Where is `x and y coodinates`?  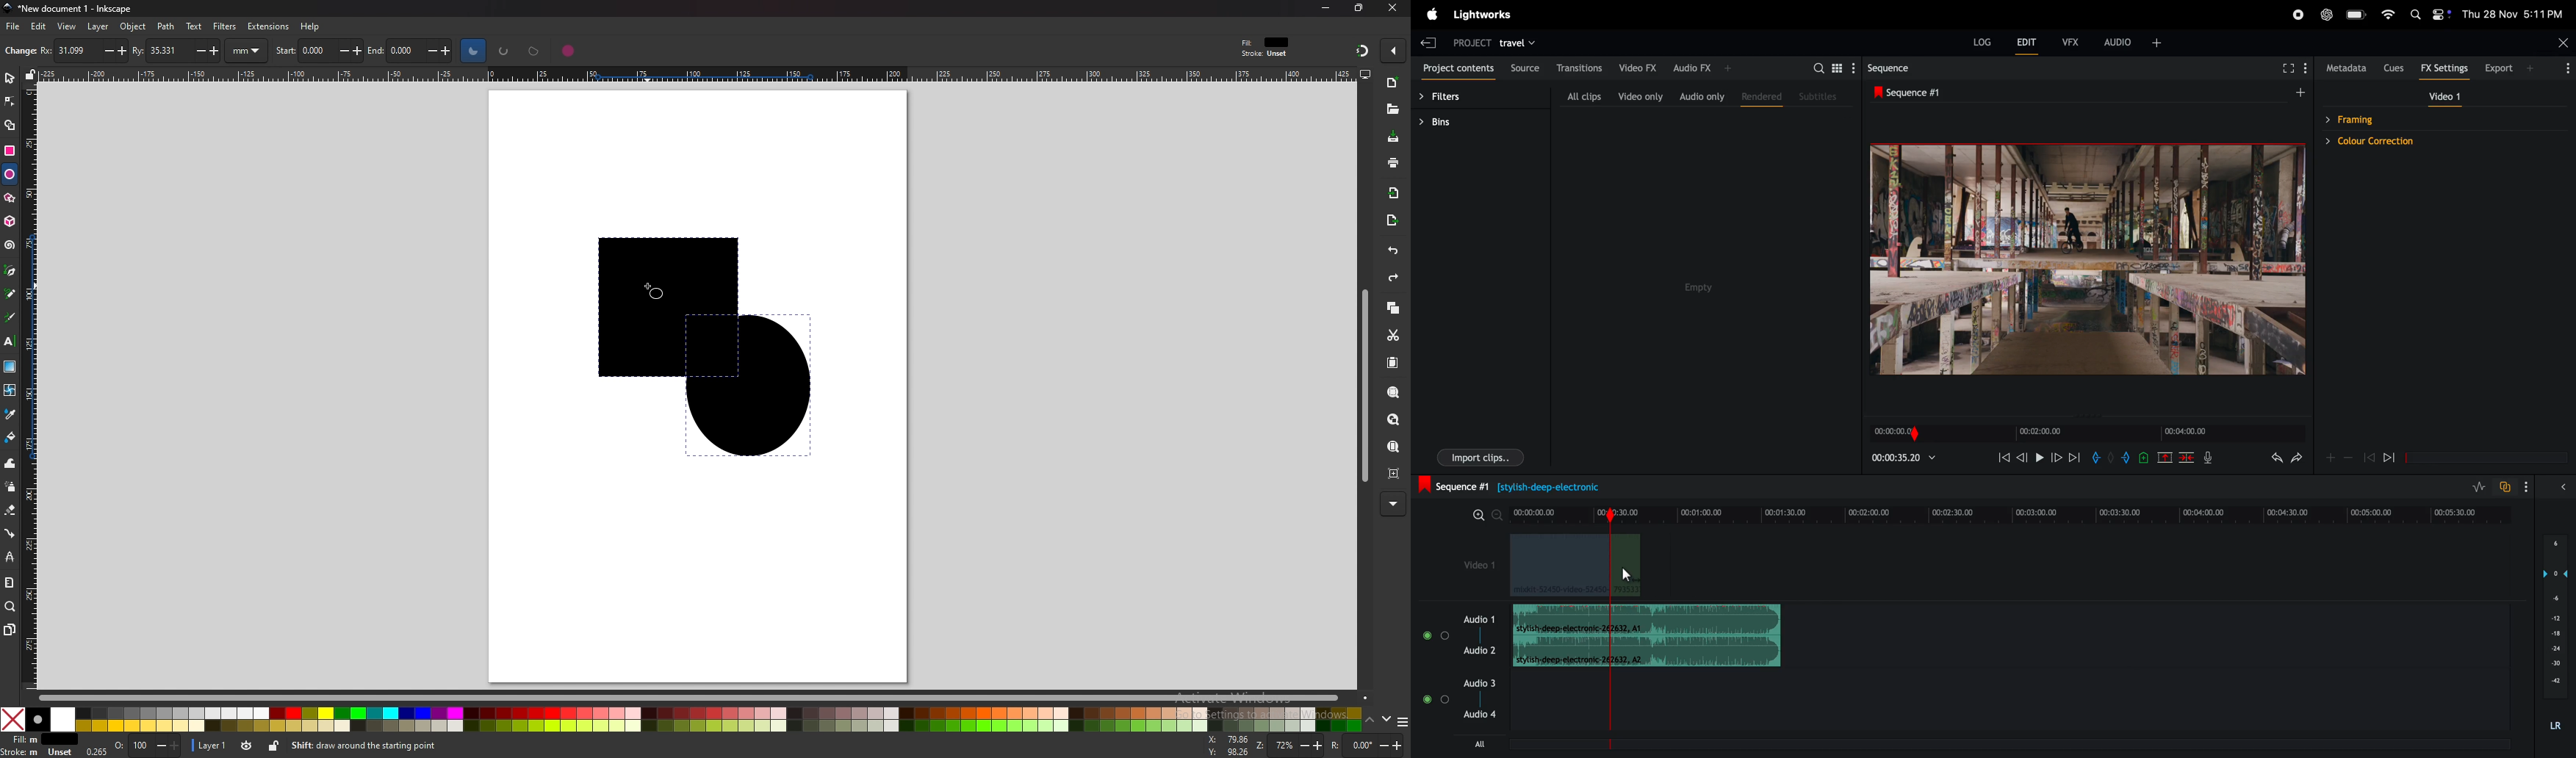 x and y coodinates is located at coordinates (1228, 744).